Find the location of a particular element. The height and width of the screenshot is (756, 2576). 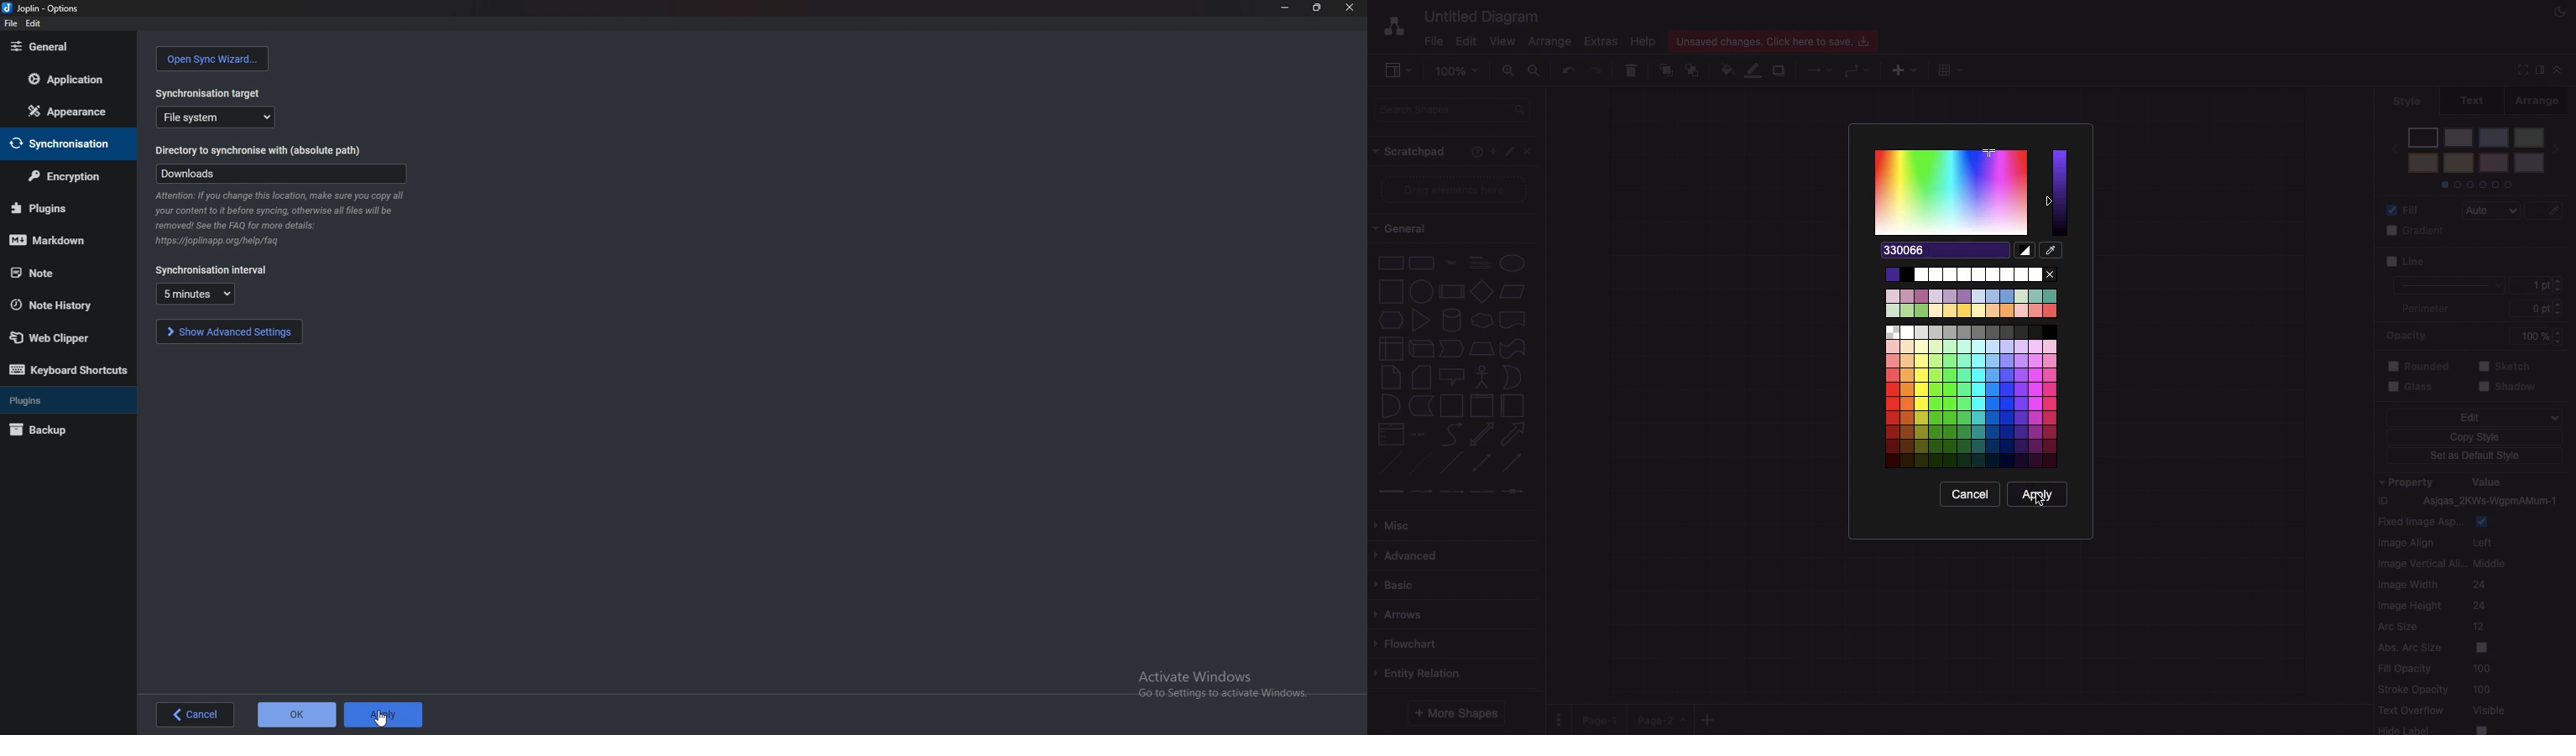

Apply is located at coordinates (2038, 493).